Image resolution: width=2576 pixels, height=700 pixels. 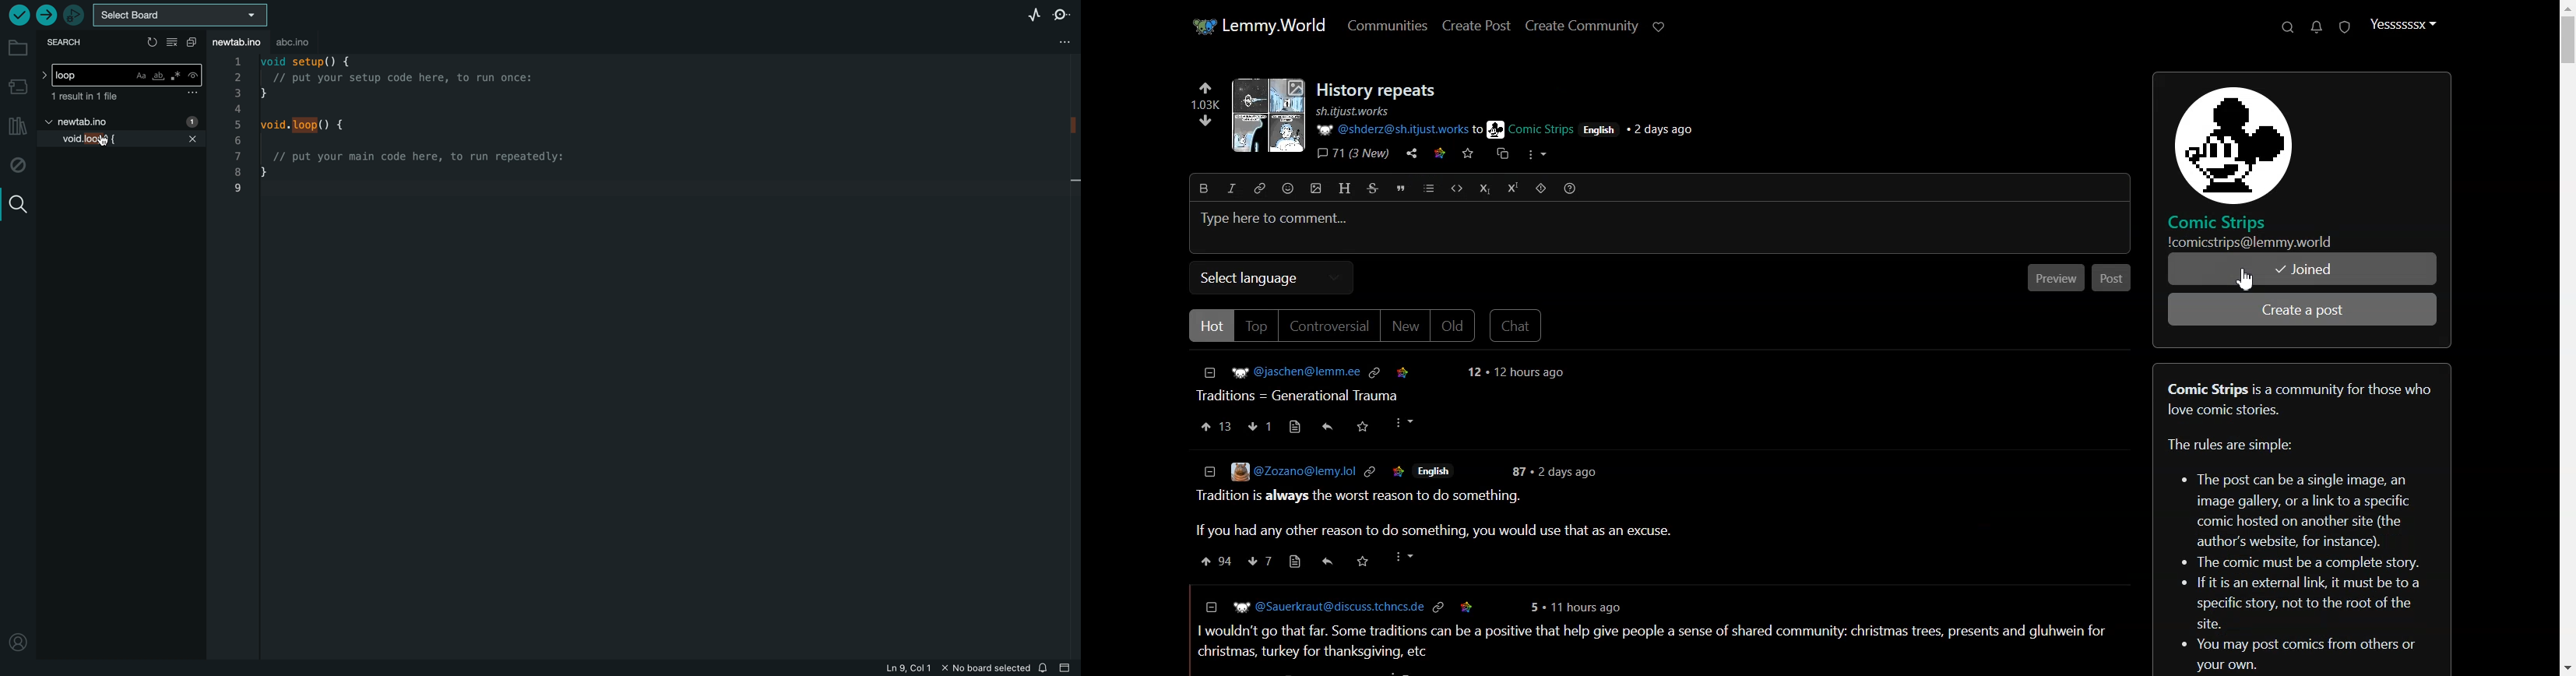 I want to click on Old, so click(x=1453, y=326).